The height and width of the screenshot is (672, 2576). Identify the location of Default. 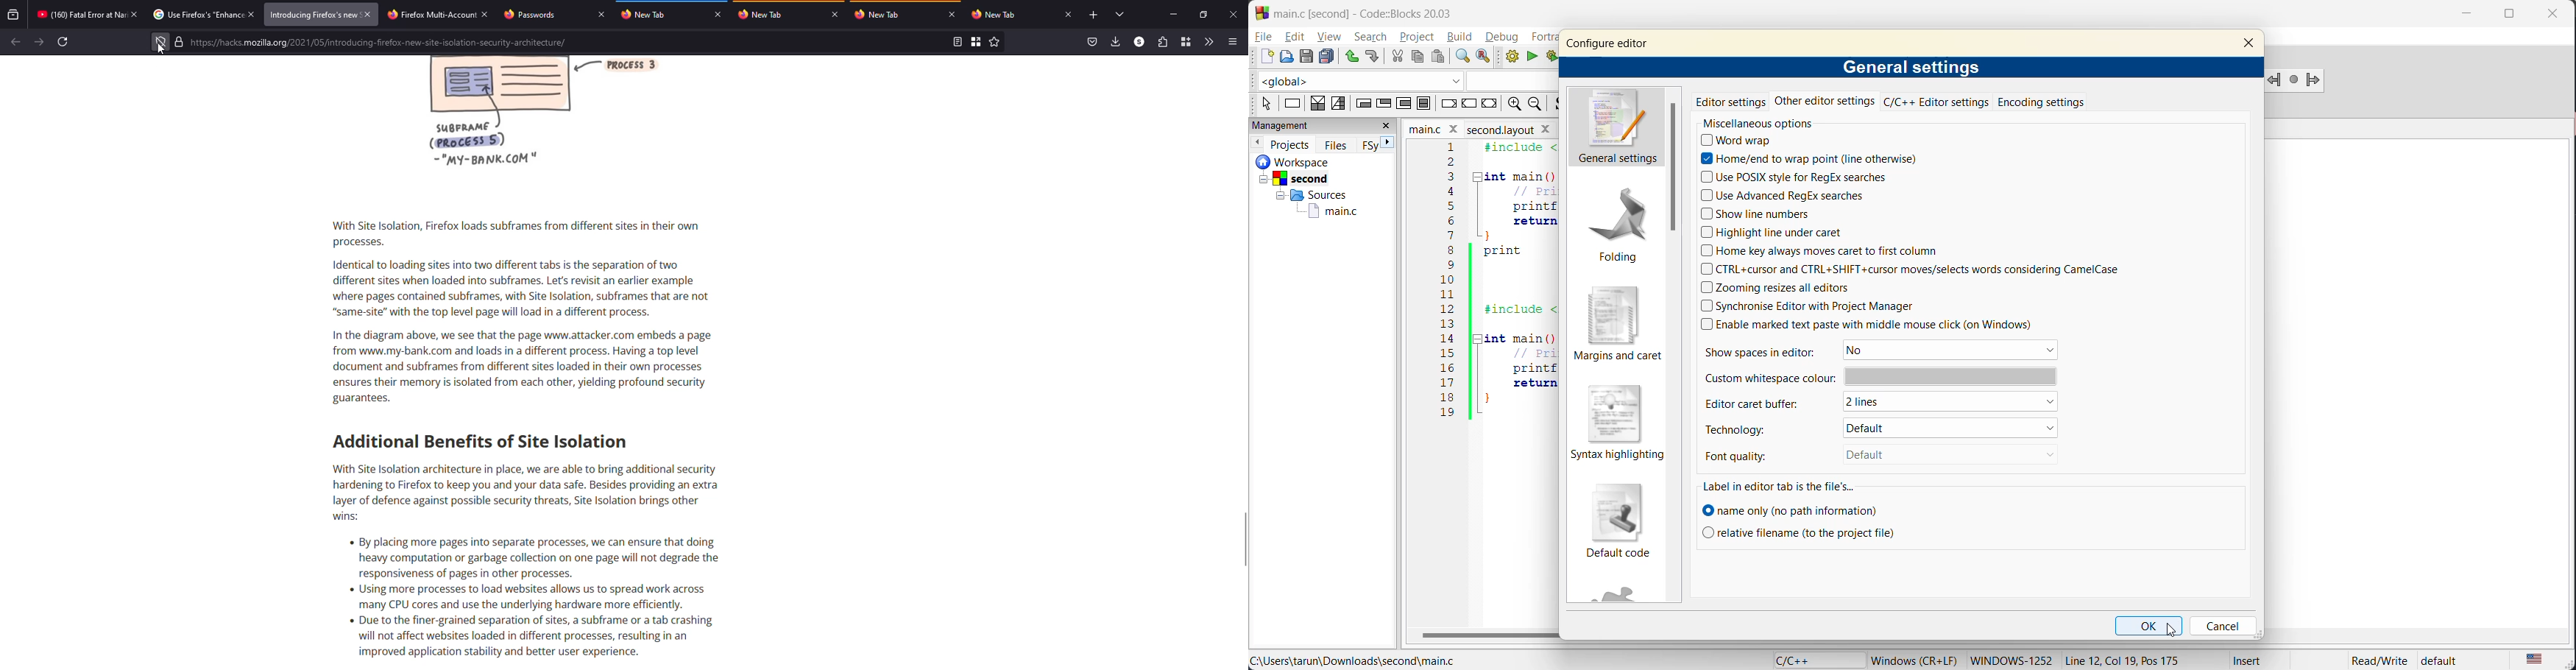
(1936, 454).